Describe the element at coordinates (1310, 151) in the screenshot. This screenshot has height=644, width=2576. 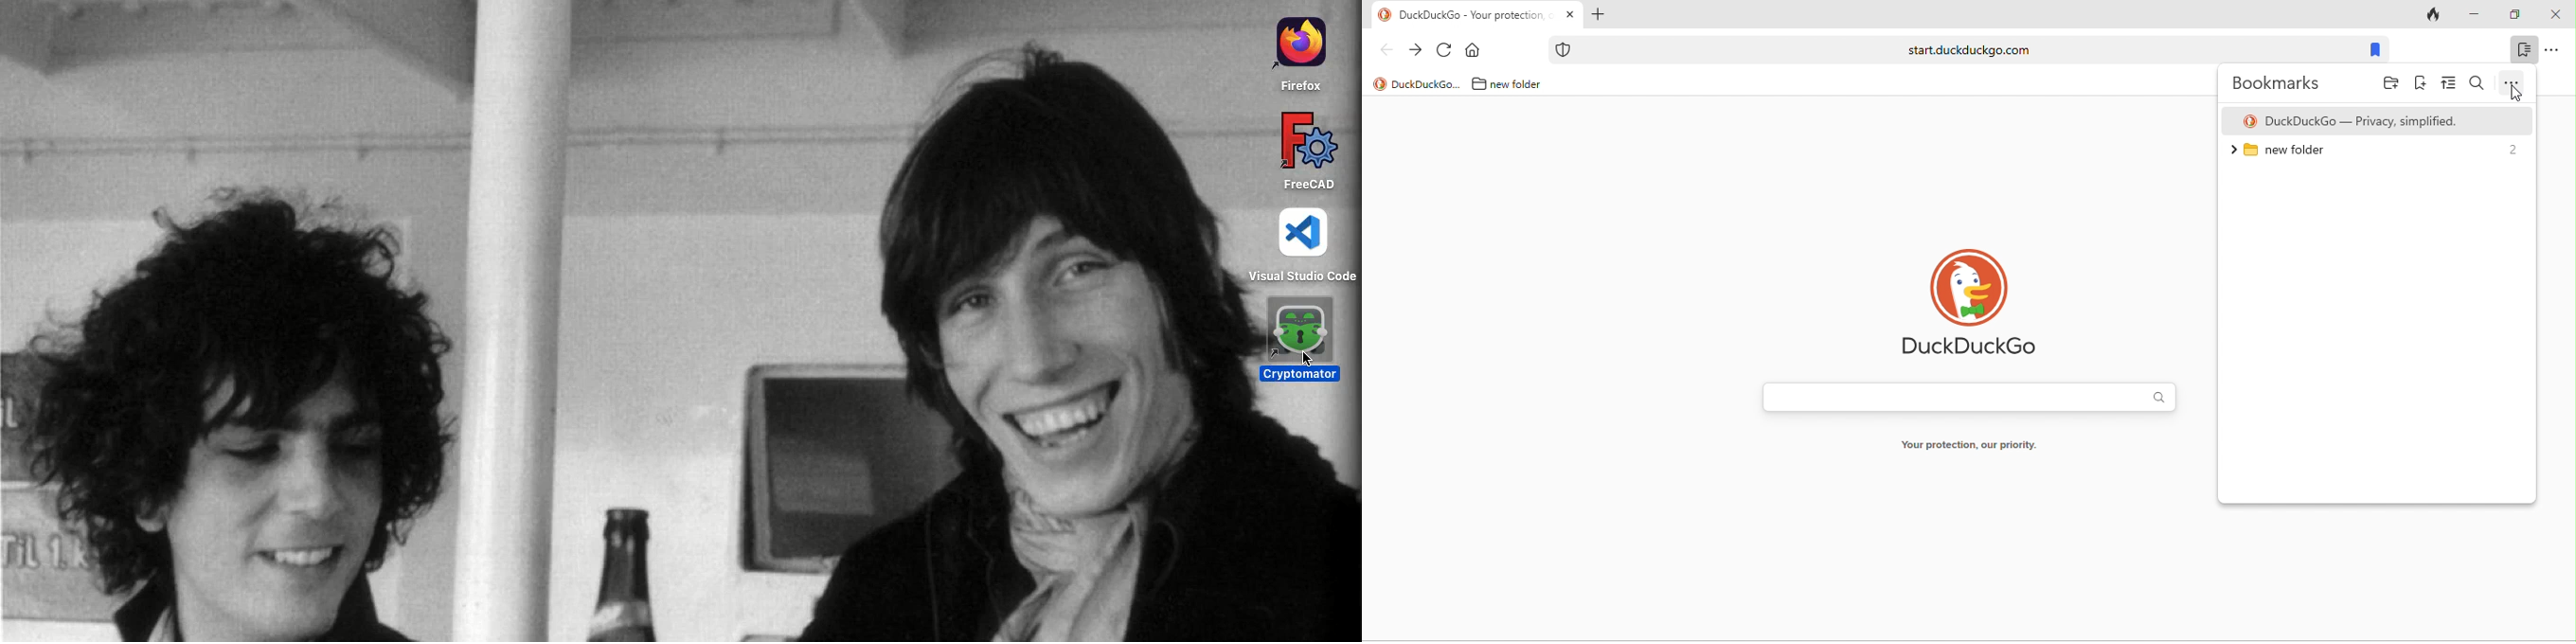
I see `FreeCAD` at that location.